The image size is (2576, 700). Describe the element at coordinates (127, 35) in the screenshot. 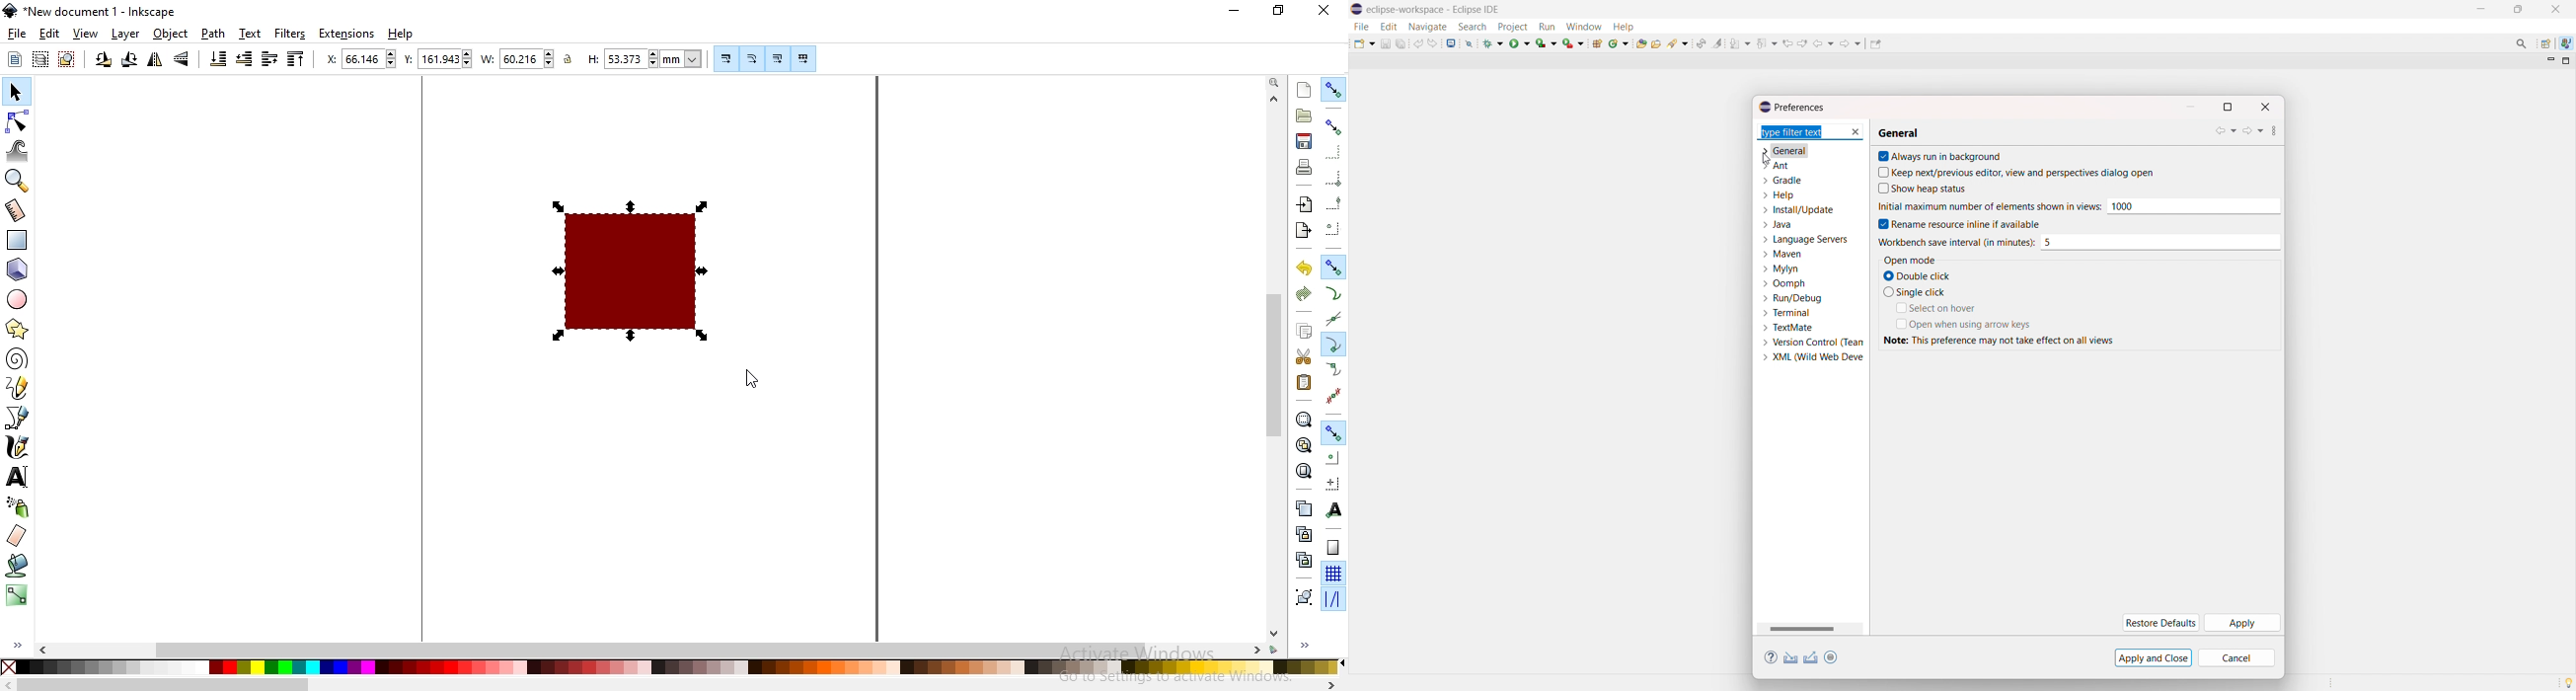

I see `layer` at that location.